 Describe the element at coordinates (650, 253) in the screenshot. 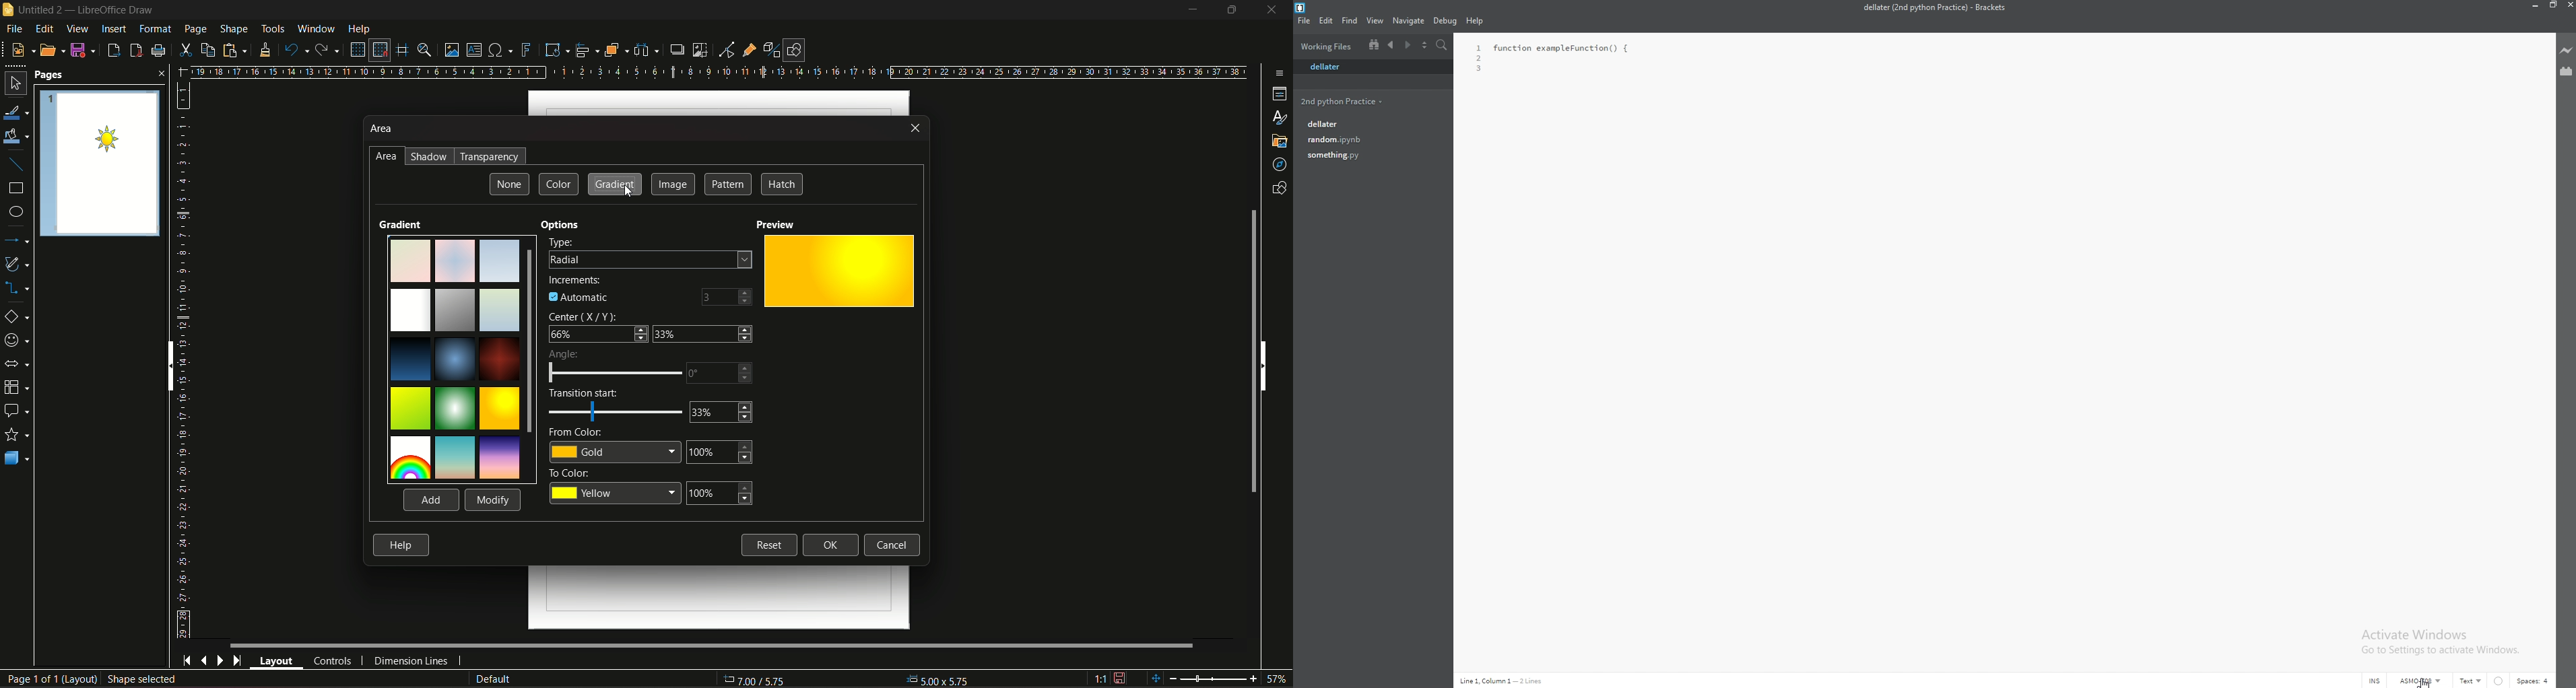

I see `Type` at that location.